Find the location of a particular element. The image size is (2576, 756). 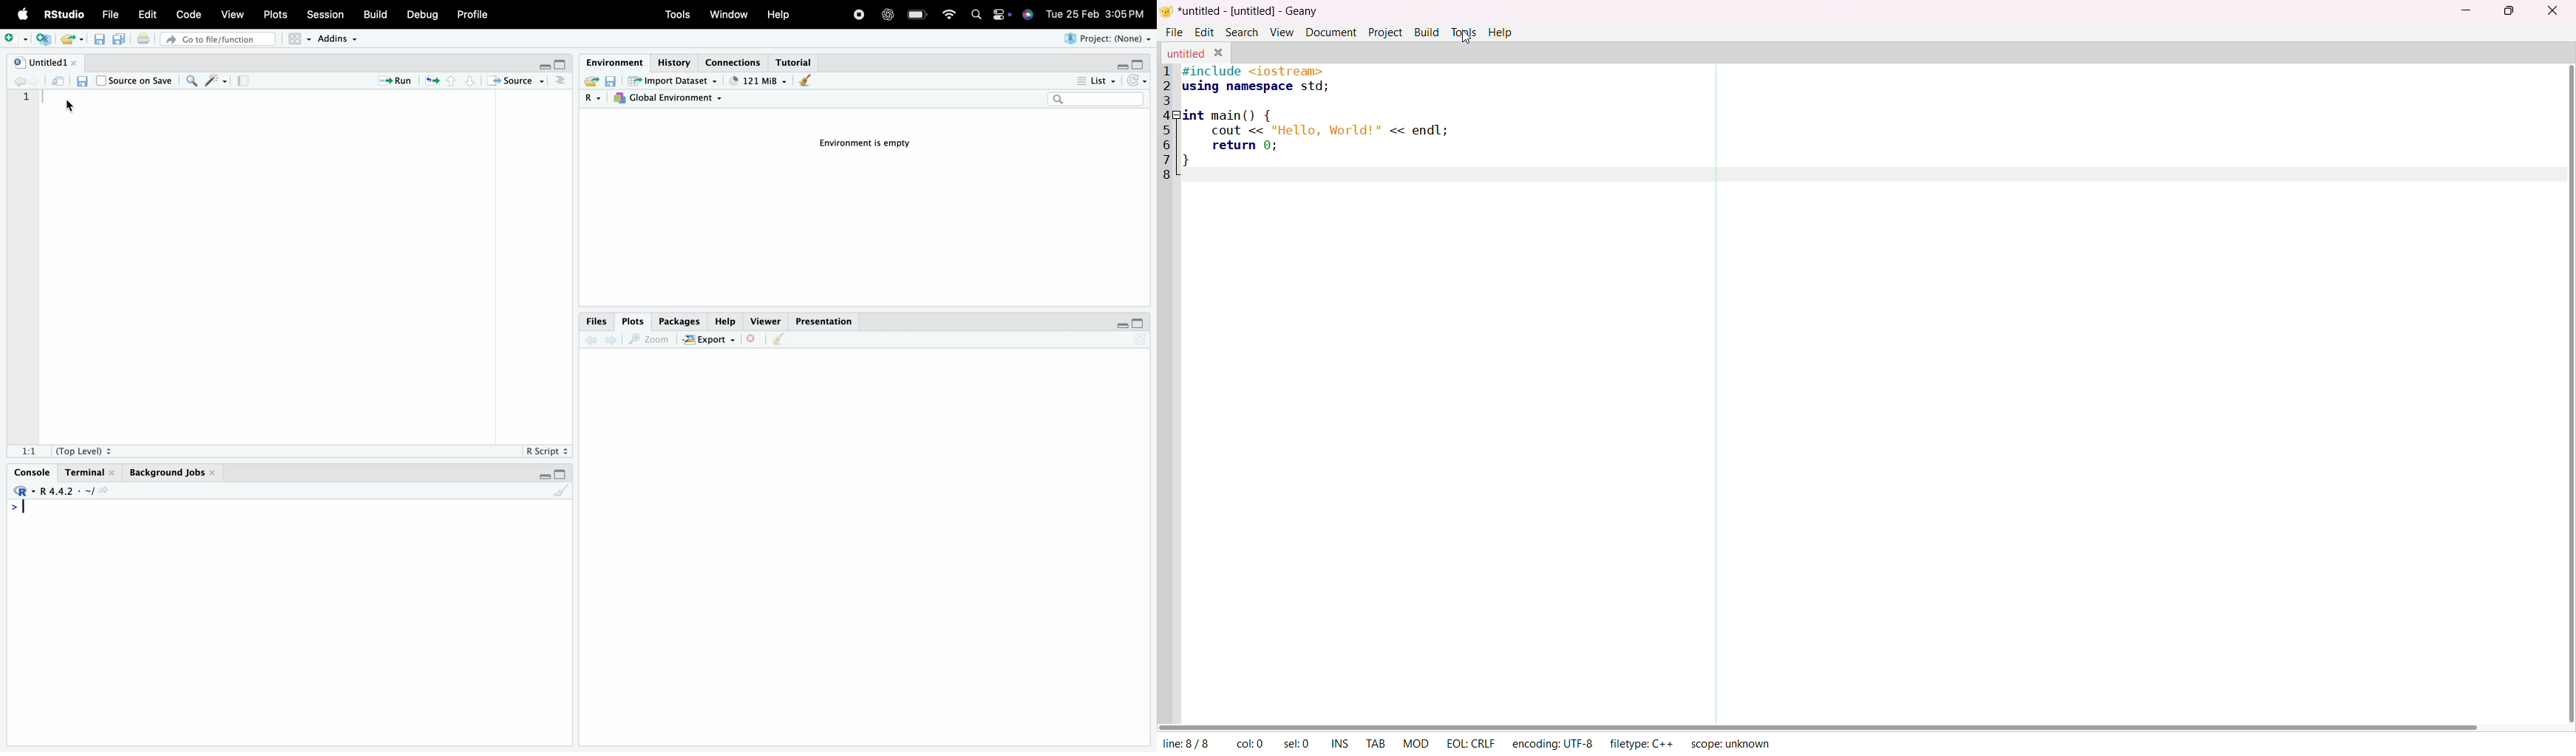

R 4.4.2 ~/ is located at coordinates (68, 490).